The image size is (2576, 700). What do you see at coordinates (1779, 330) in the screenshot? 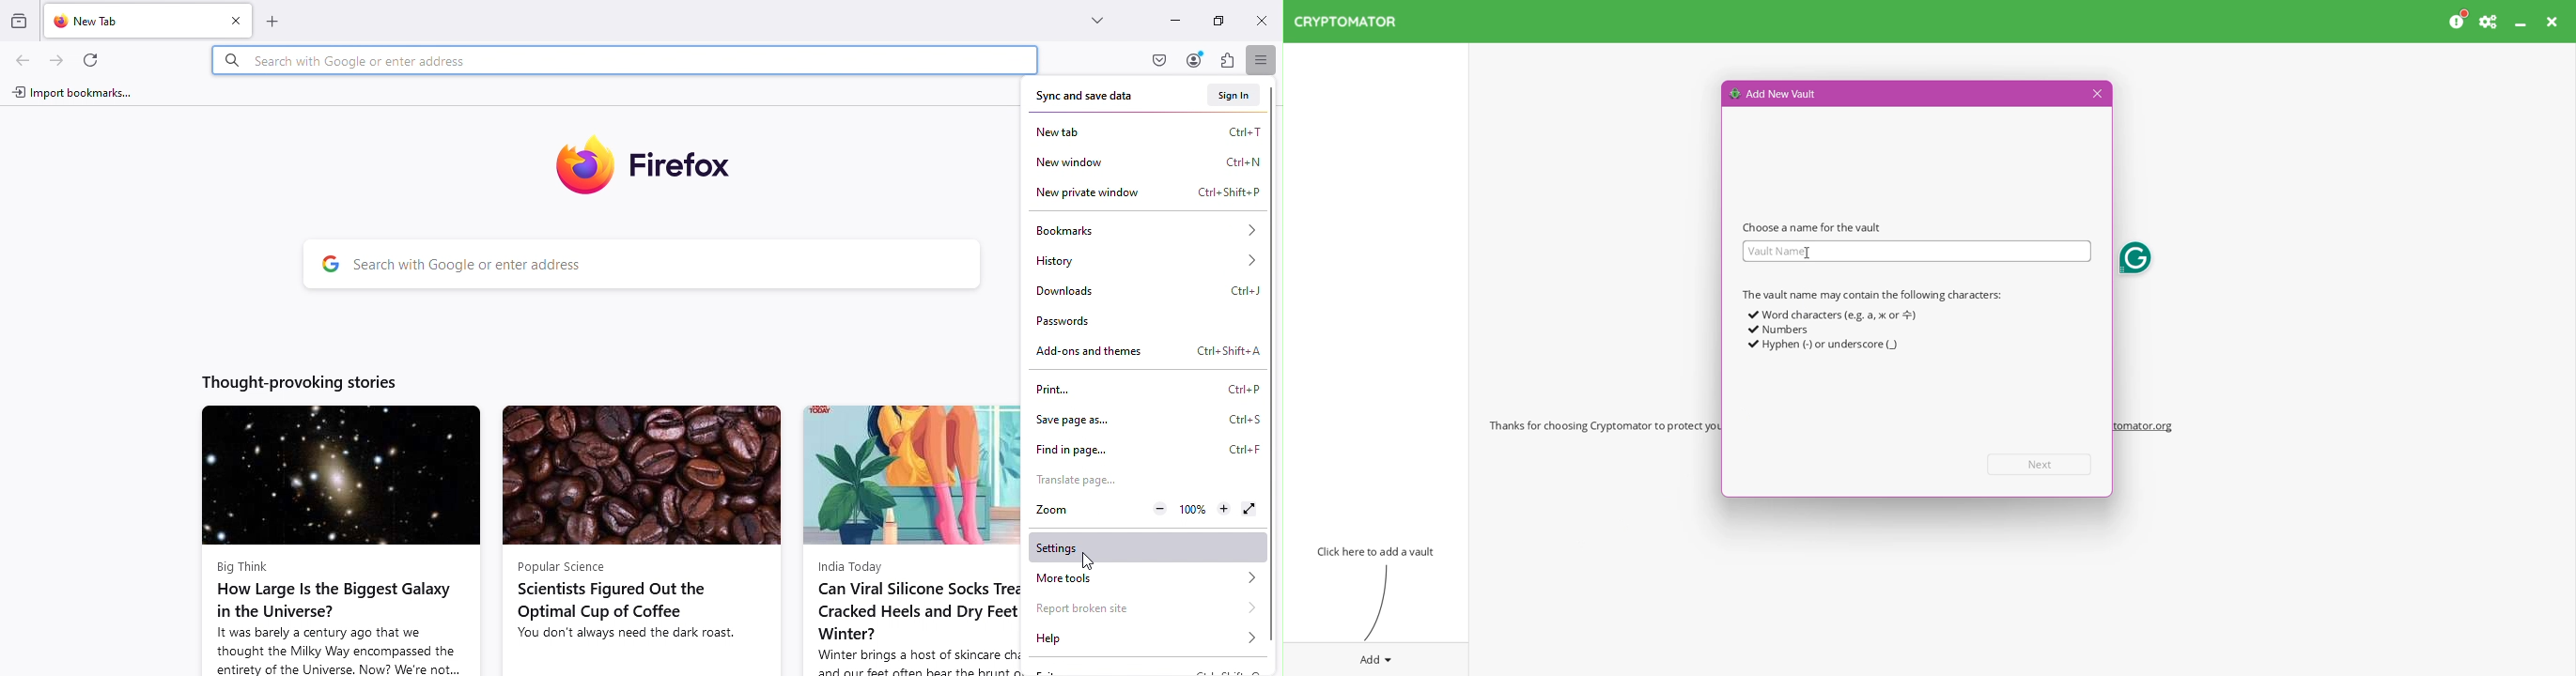
I see `Numbers` at bounding box center [1779, 330].